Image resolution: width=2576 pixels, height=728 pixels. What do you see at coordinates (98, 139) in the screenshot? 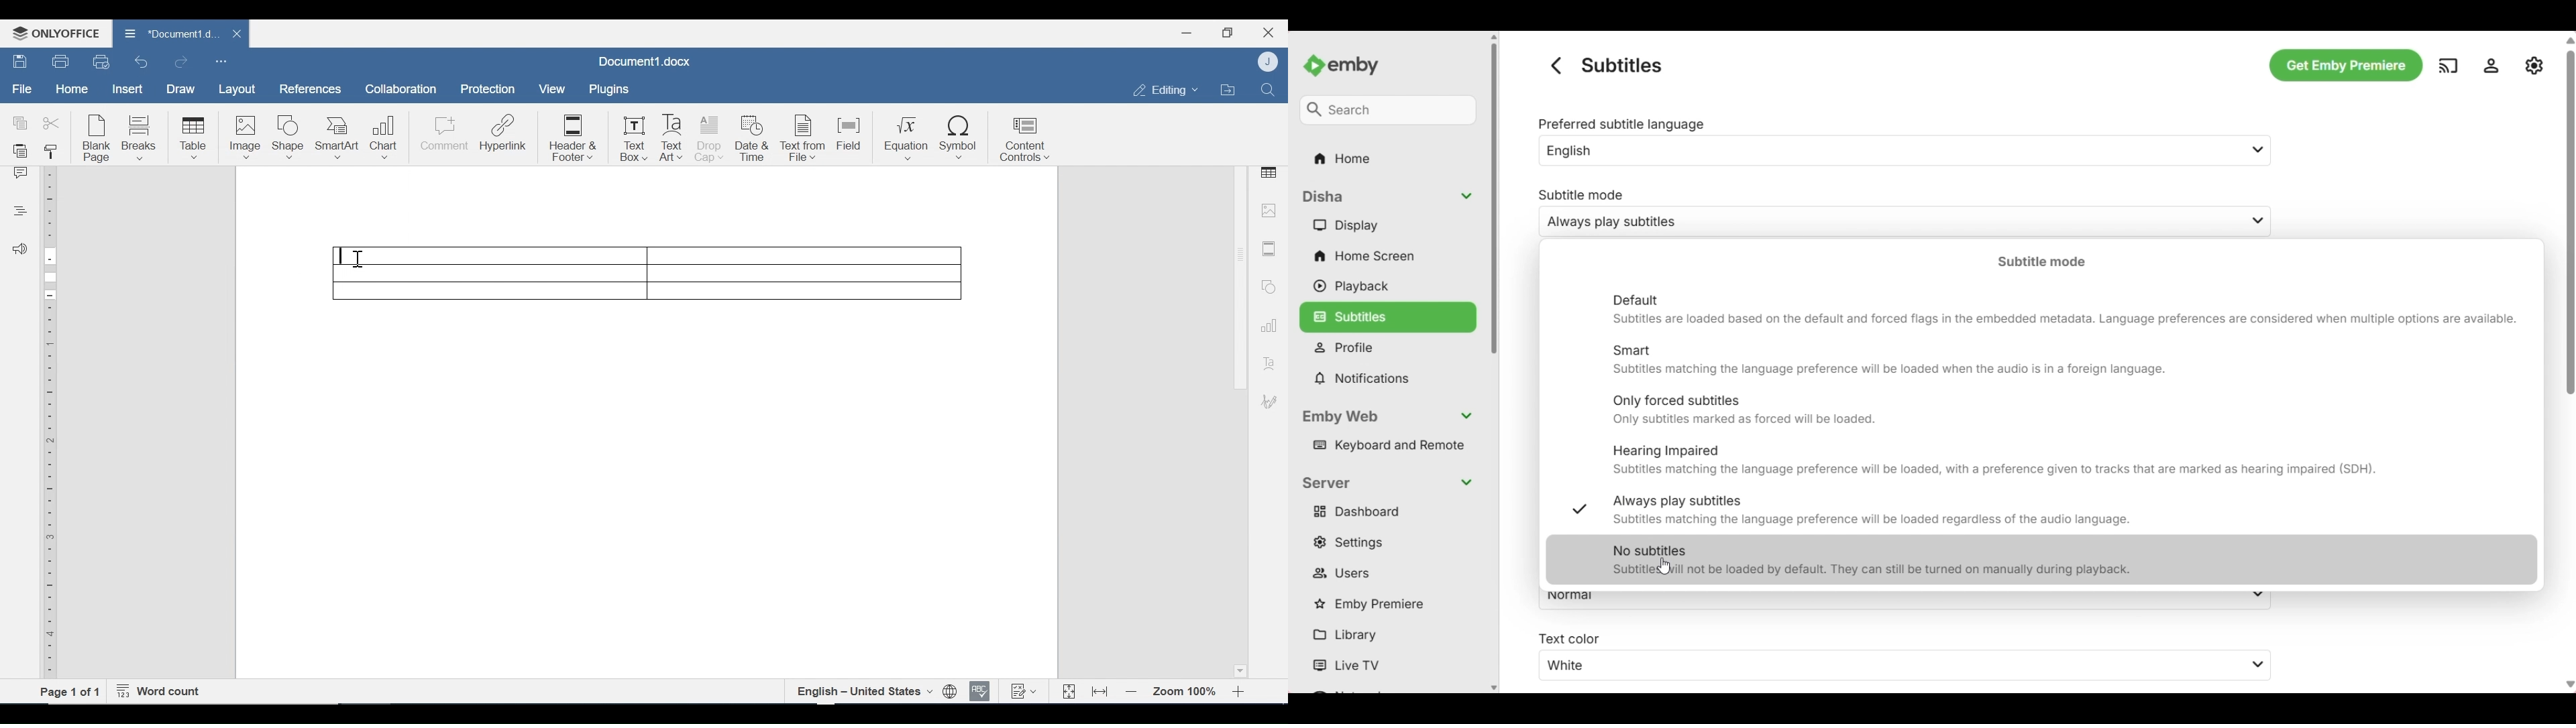
I see `Blank Page` at bounding box center [98, 139].